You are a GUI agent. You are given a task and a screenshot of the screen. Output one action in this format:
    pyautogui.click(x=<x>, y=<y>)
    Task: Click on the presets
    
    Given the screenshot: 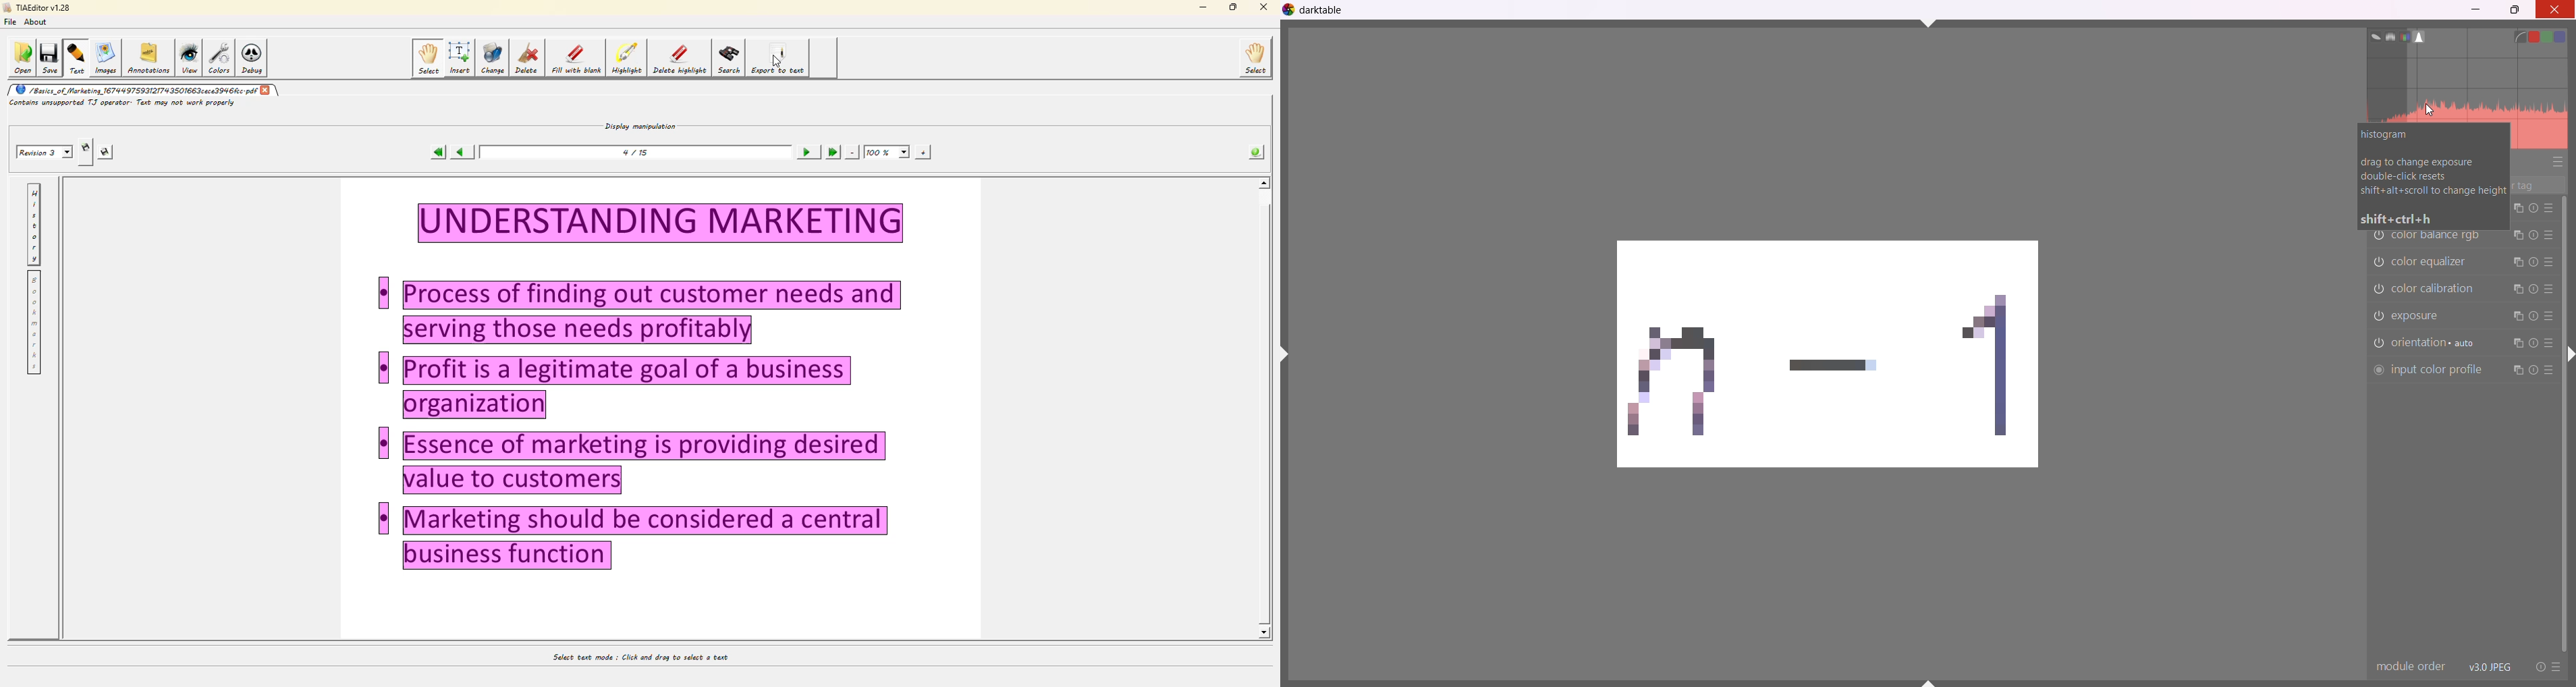 What is the action you would take?
    pyautogui.click(x=2549, y=344)
    